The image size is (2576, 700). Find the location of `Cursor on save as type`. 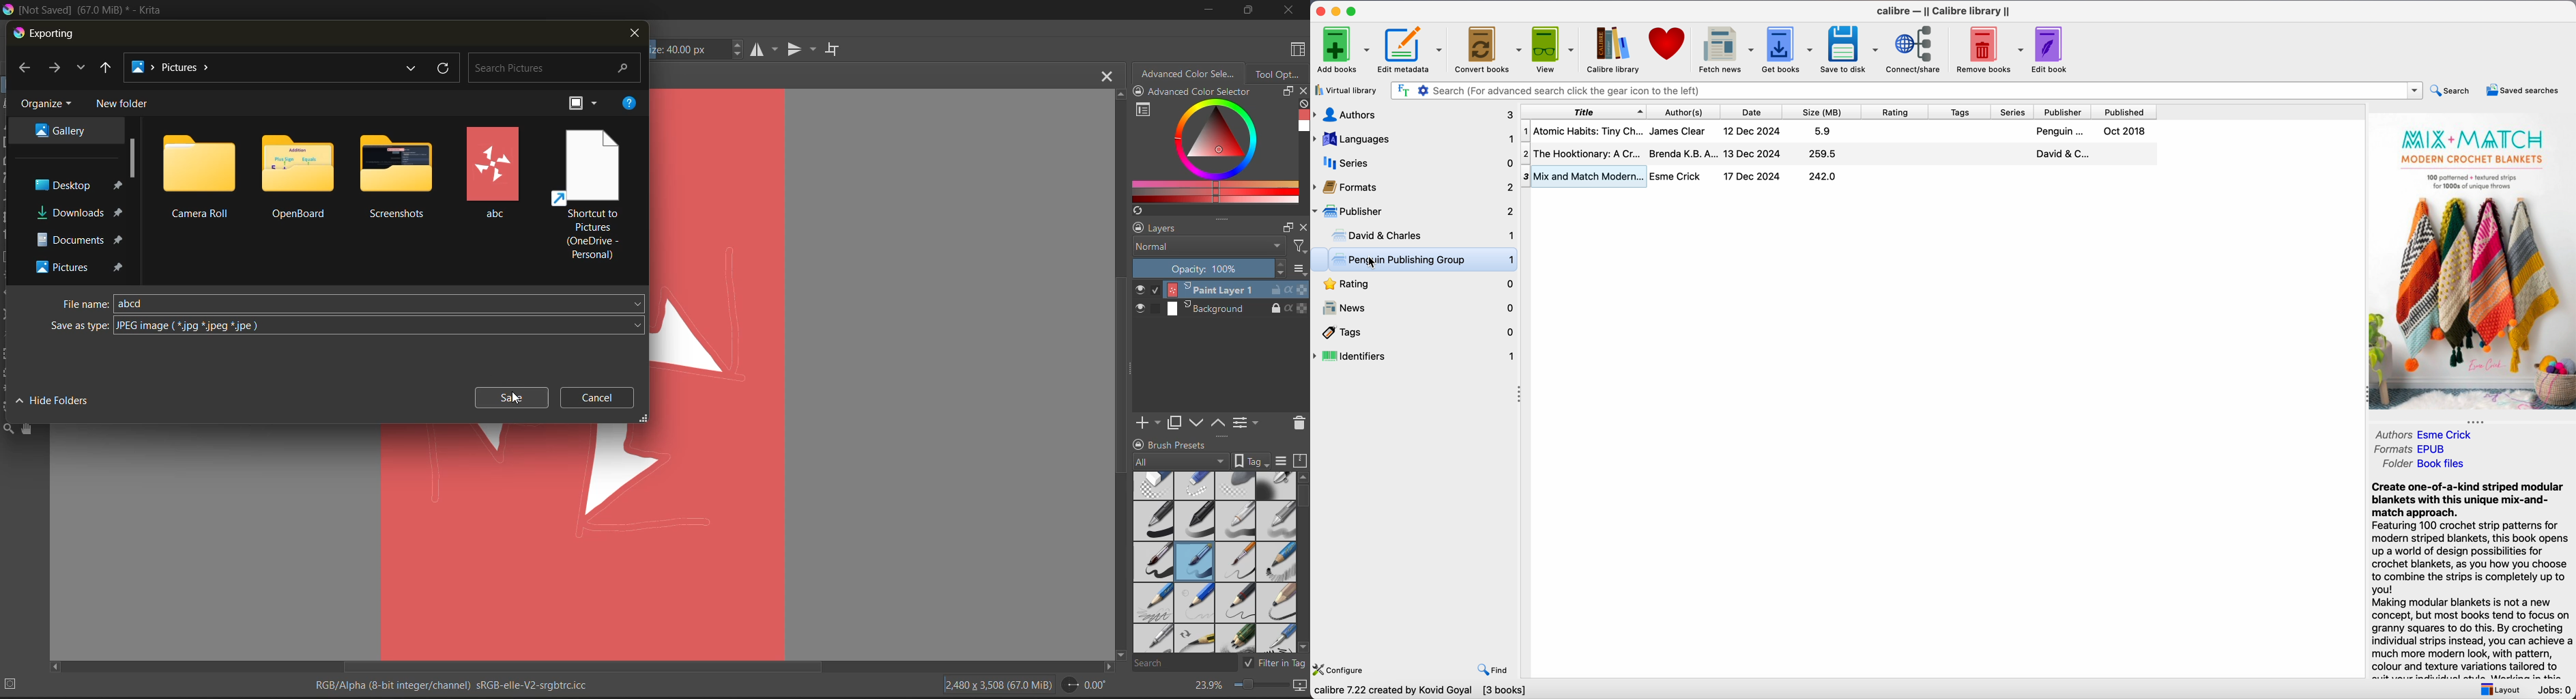

Cursor on save as type is located at coordinates (347, 326).